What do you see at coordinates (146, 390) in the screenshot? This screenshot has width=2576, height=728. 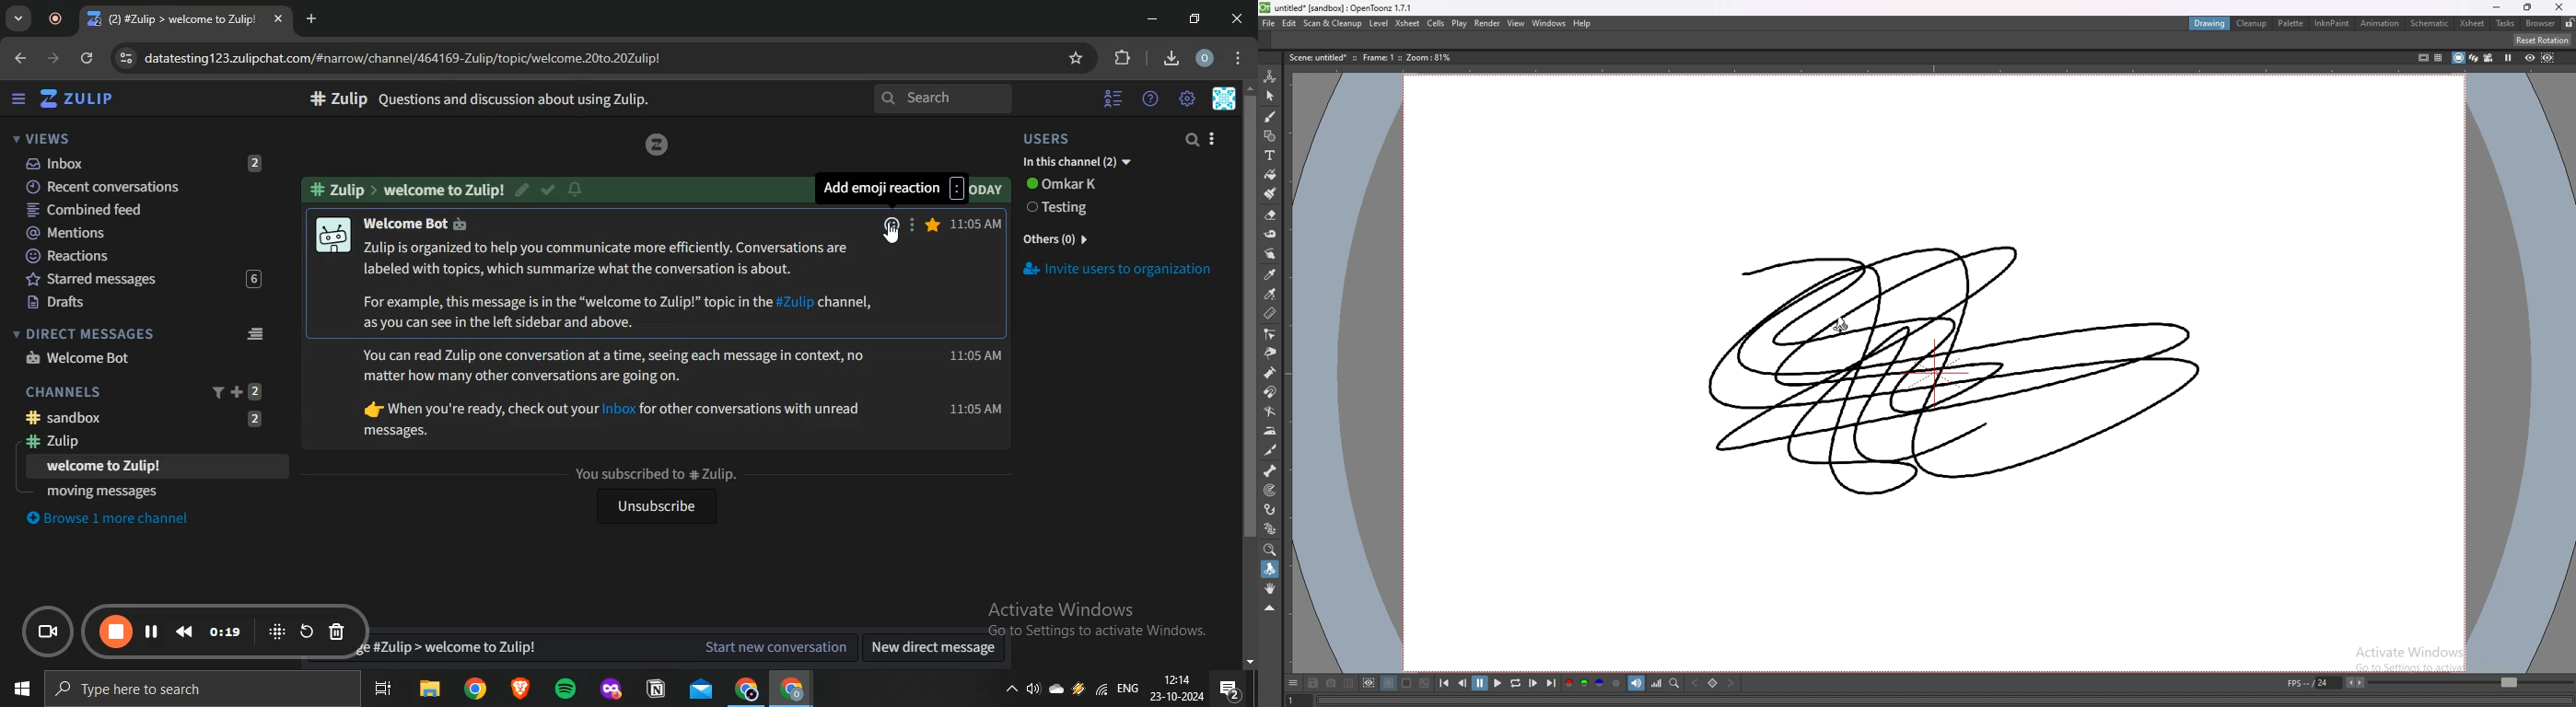 I see `channels` at bounding box center [146, 390].